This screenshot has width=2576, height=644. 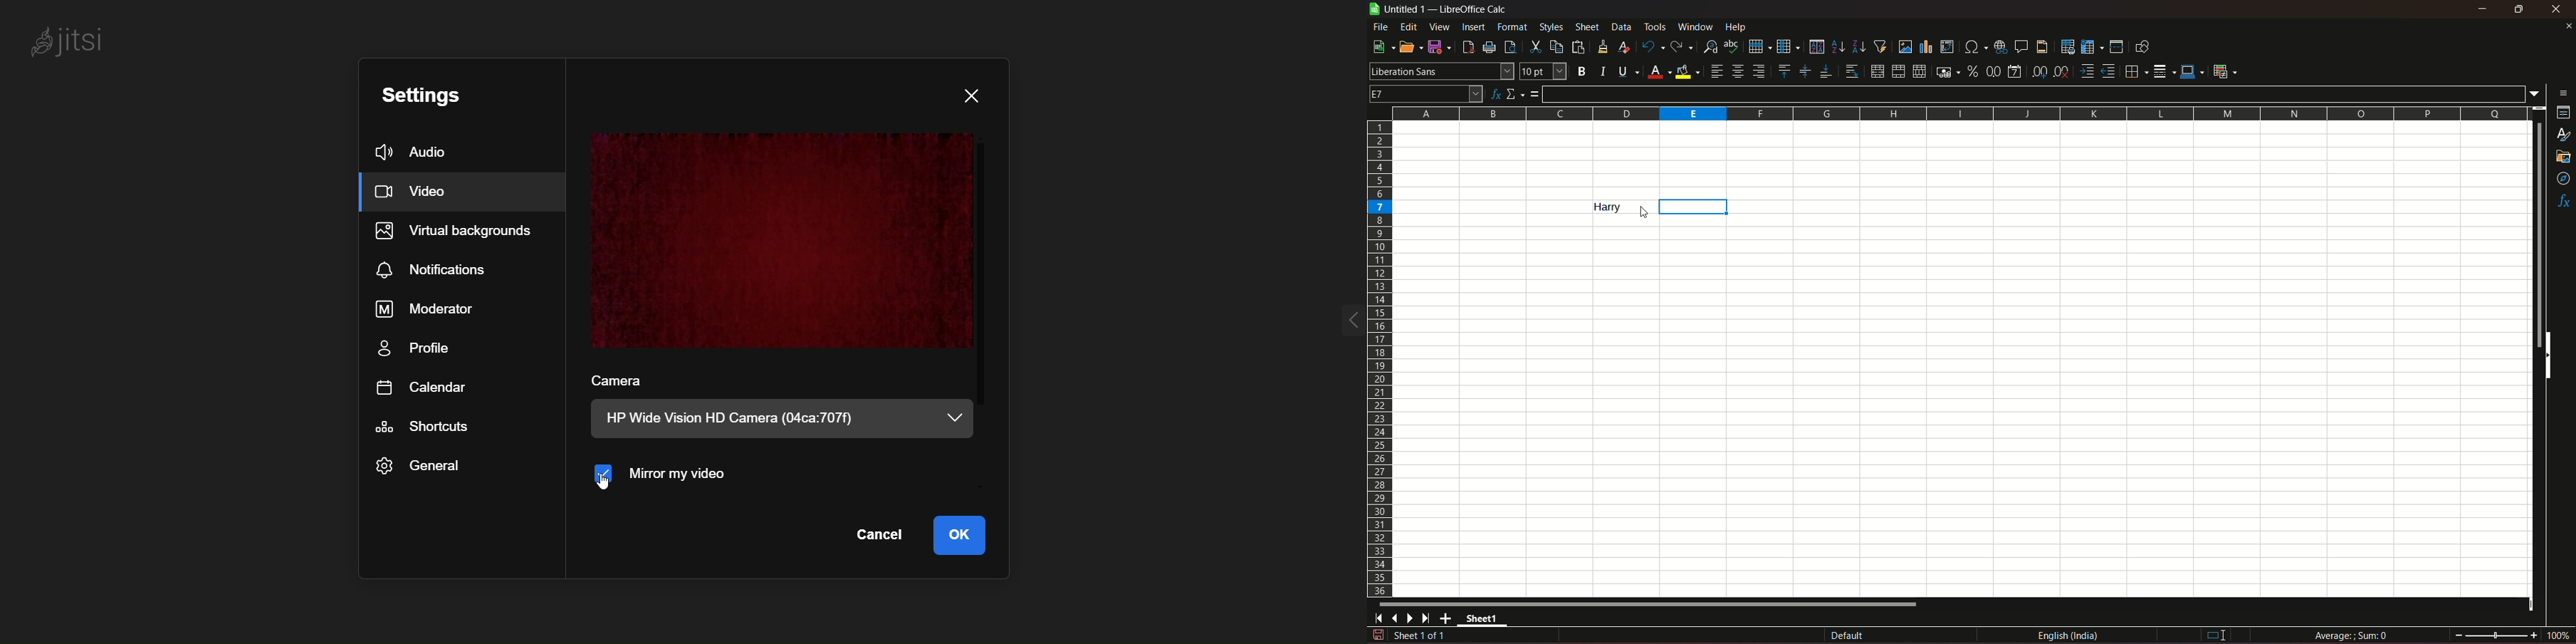 I want to click on styles, so click(x=1550, y=26).